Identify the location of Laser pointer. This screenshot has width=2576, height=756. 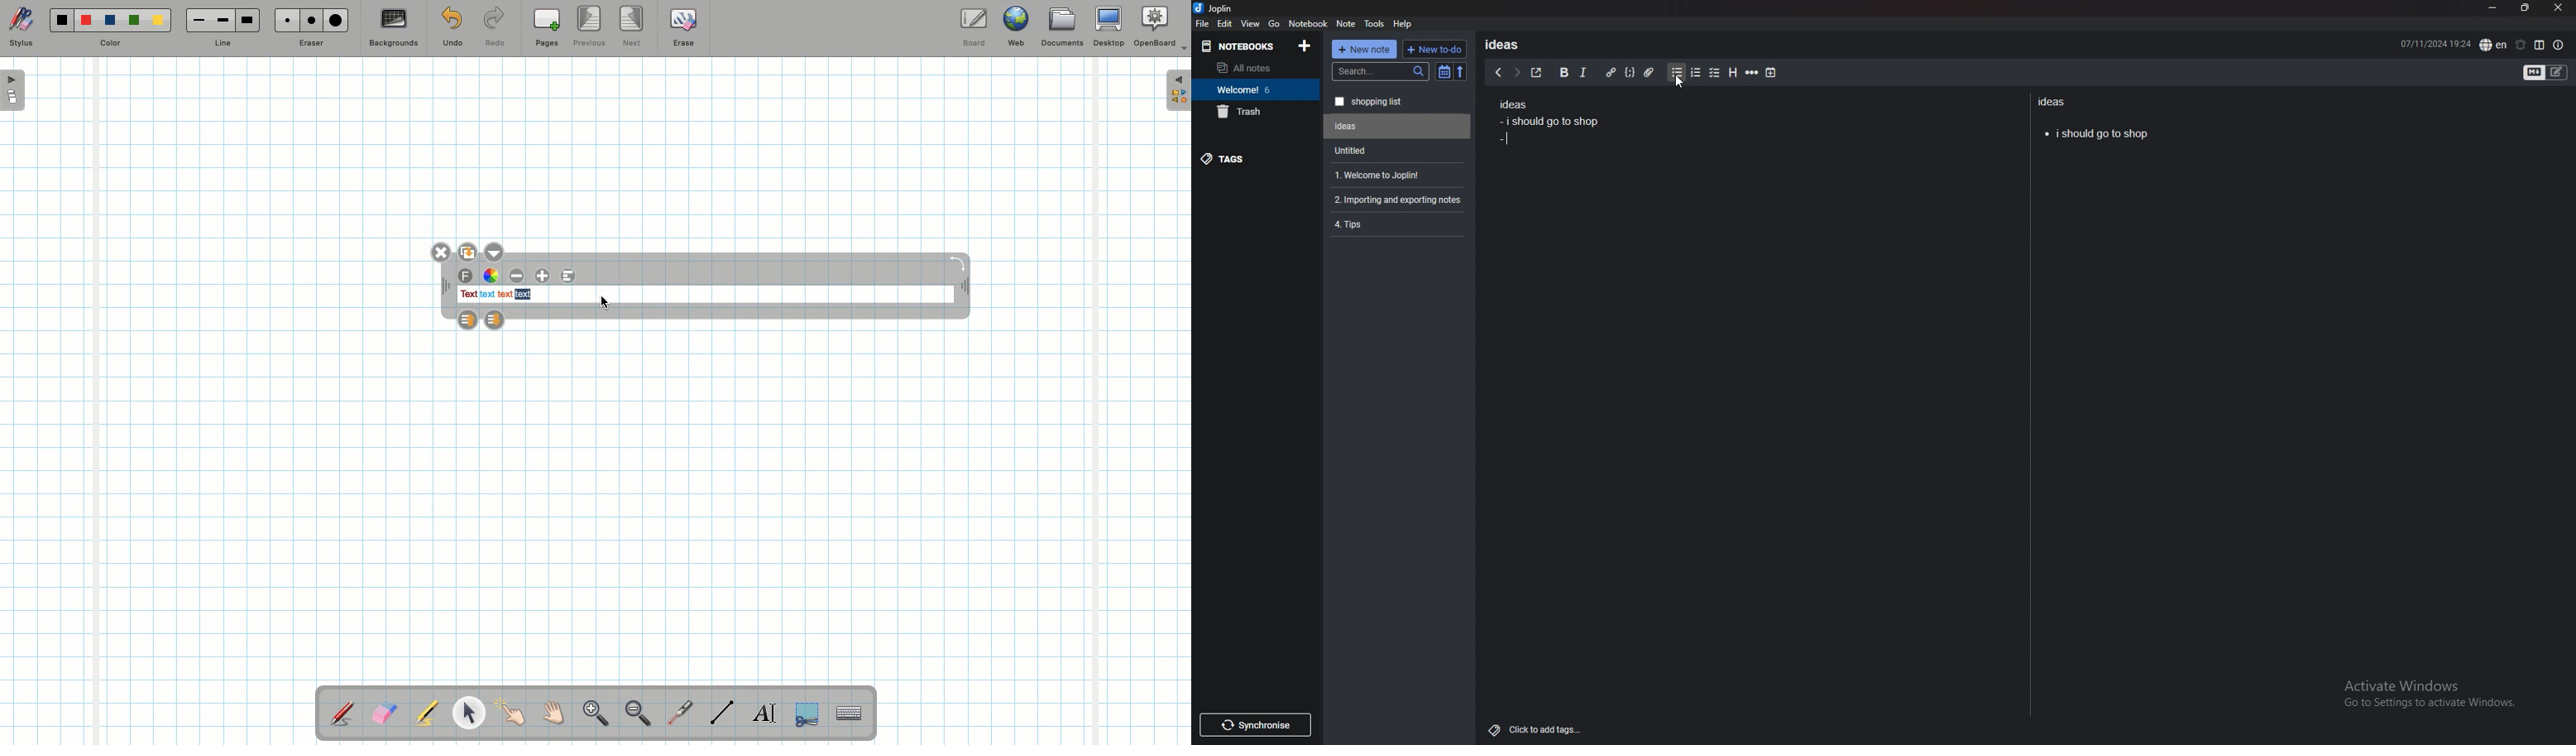
(677, 714).